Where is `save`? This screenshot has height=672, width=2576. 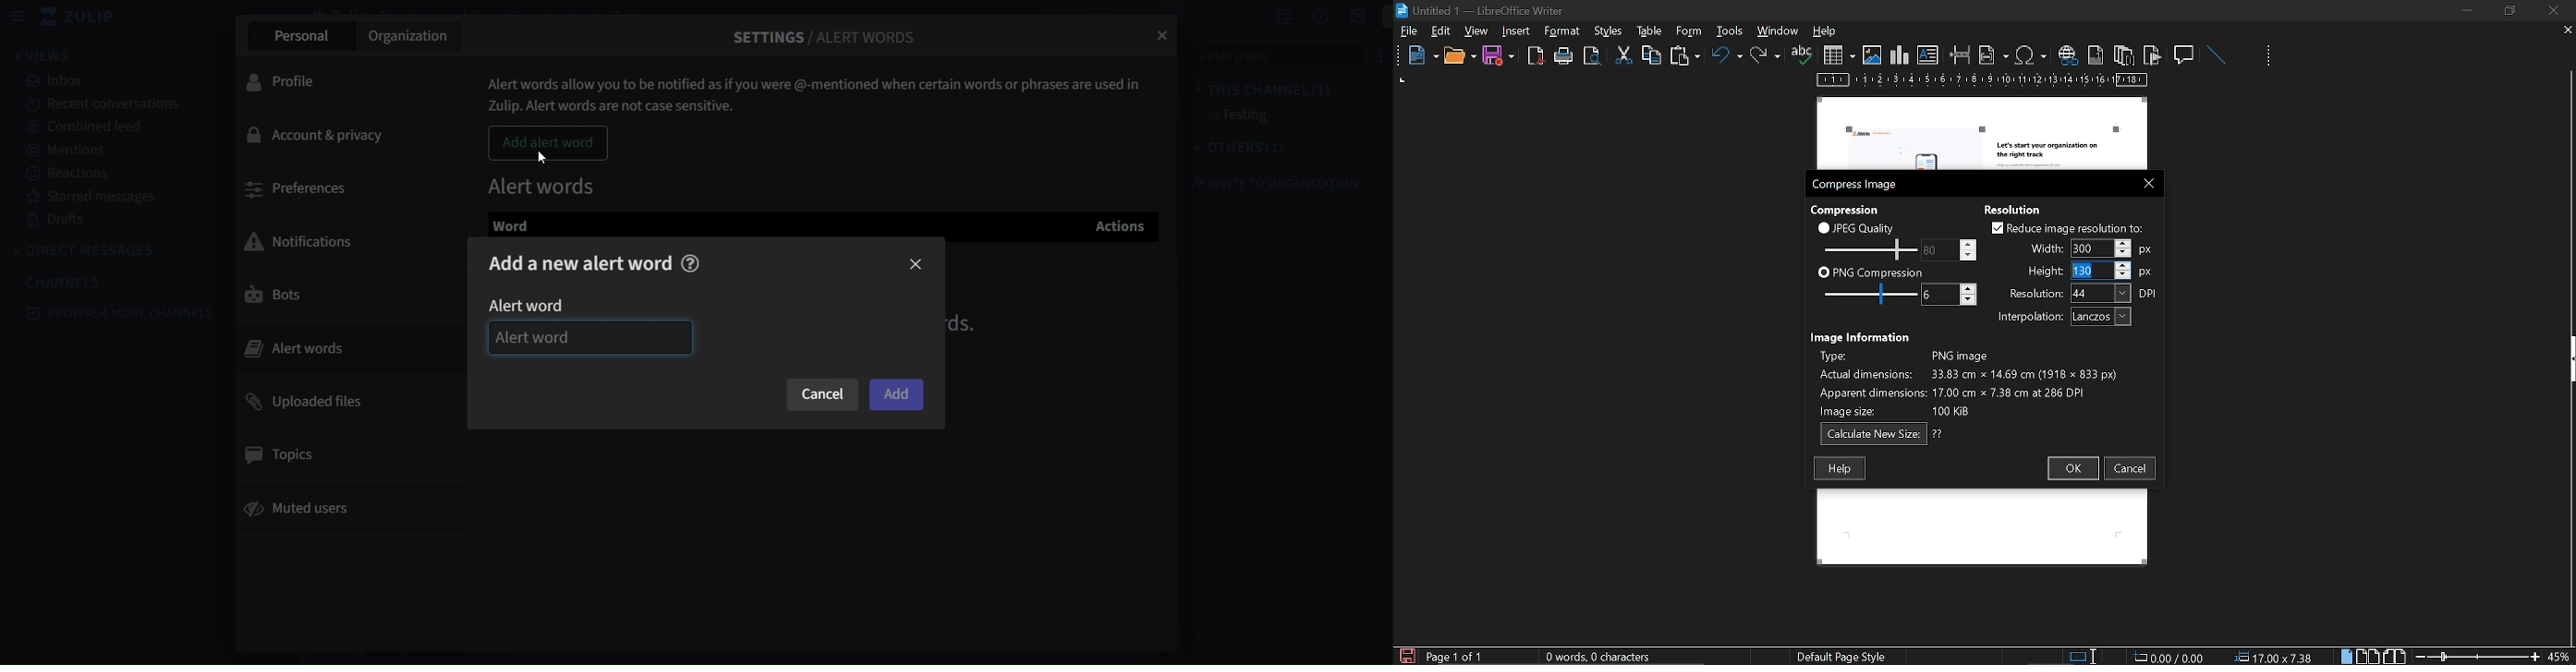 save is located at coordinates (1406, 655).